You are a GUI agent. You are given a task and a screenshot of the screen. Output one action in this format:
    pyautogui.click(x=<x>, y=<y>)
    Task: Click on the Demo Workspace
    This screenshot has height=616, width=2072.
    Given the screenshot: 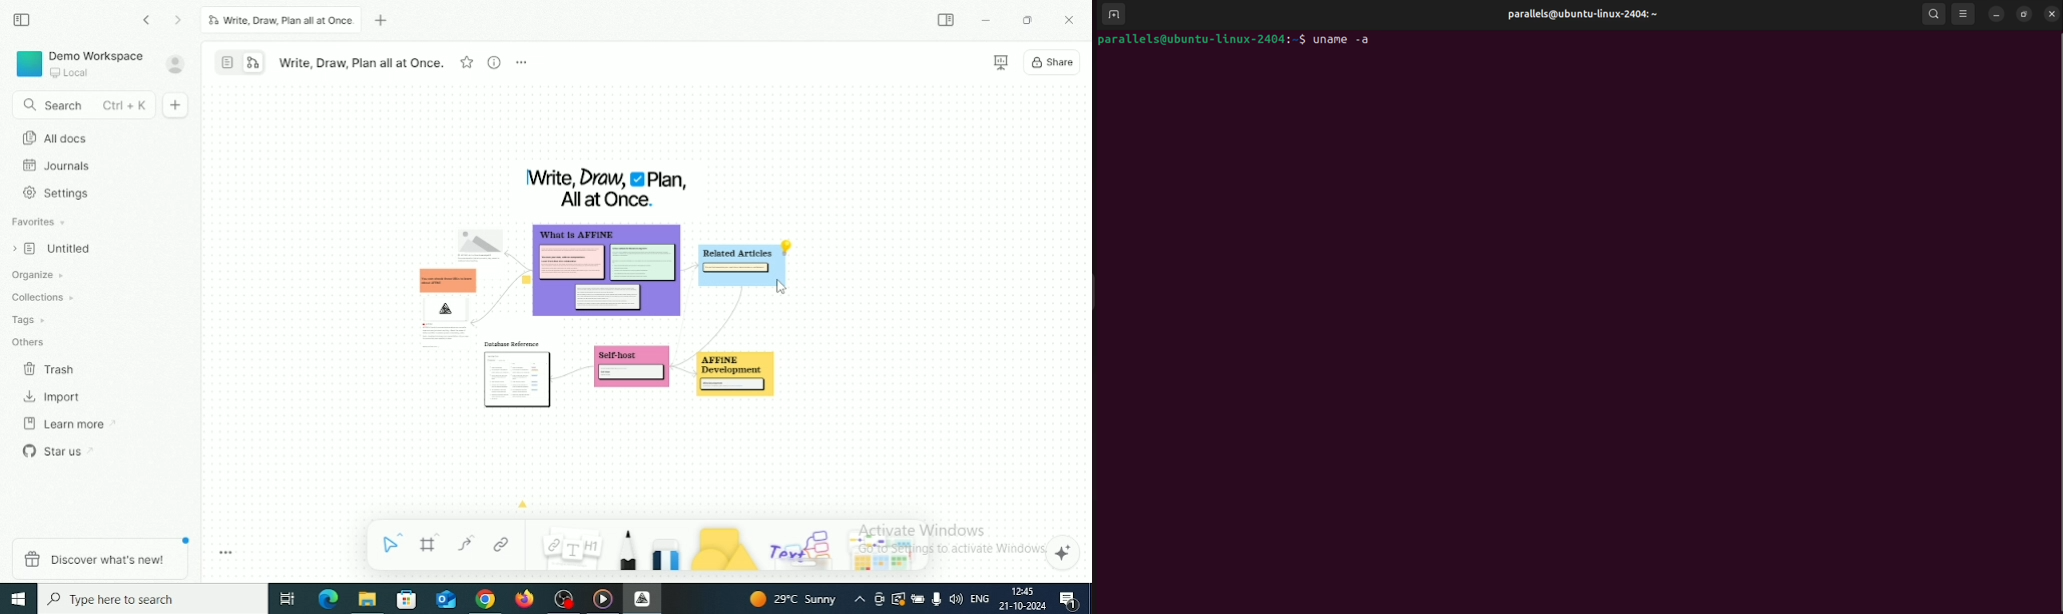 What is the action you would take?
    pyautogui.click(x=81, y=63)
    